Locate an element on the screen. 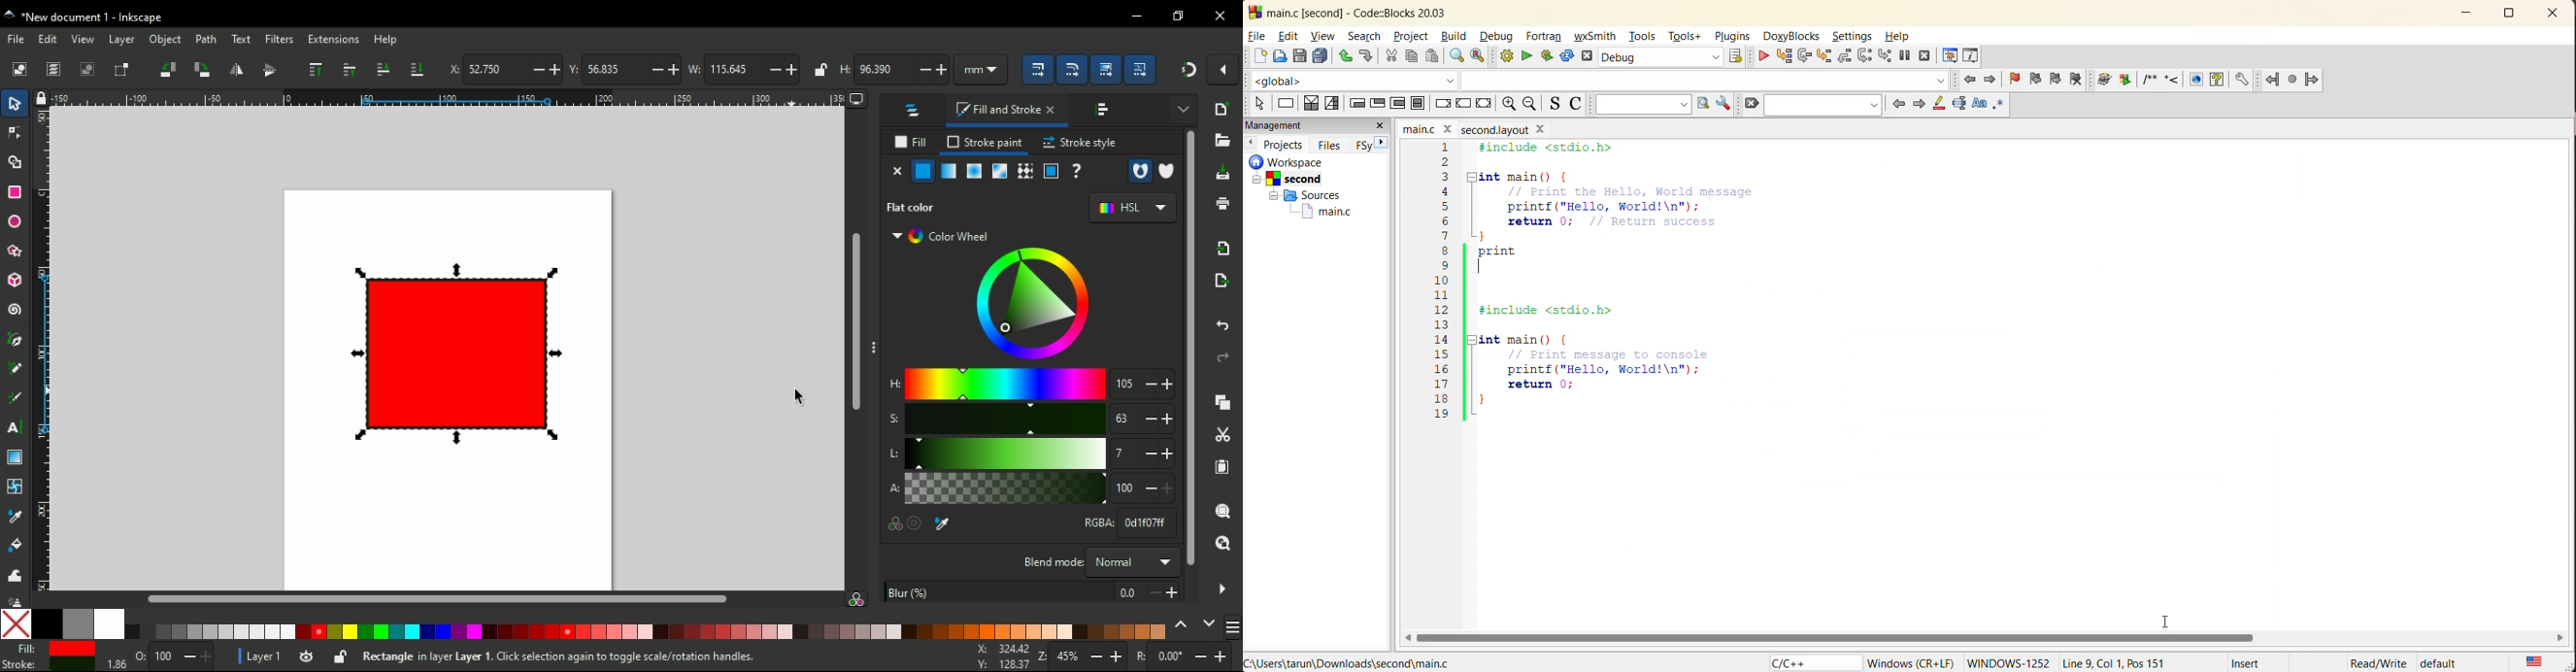  increase/decrease is located at coordinates (1161, 488).